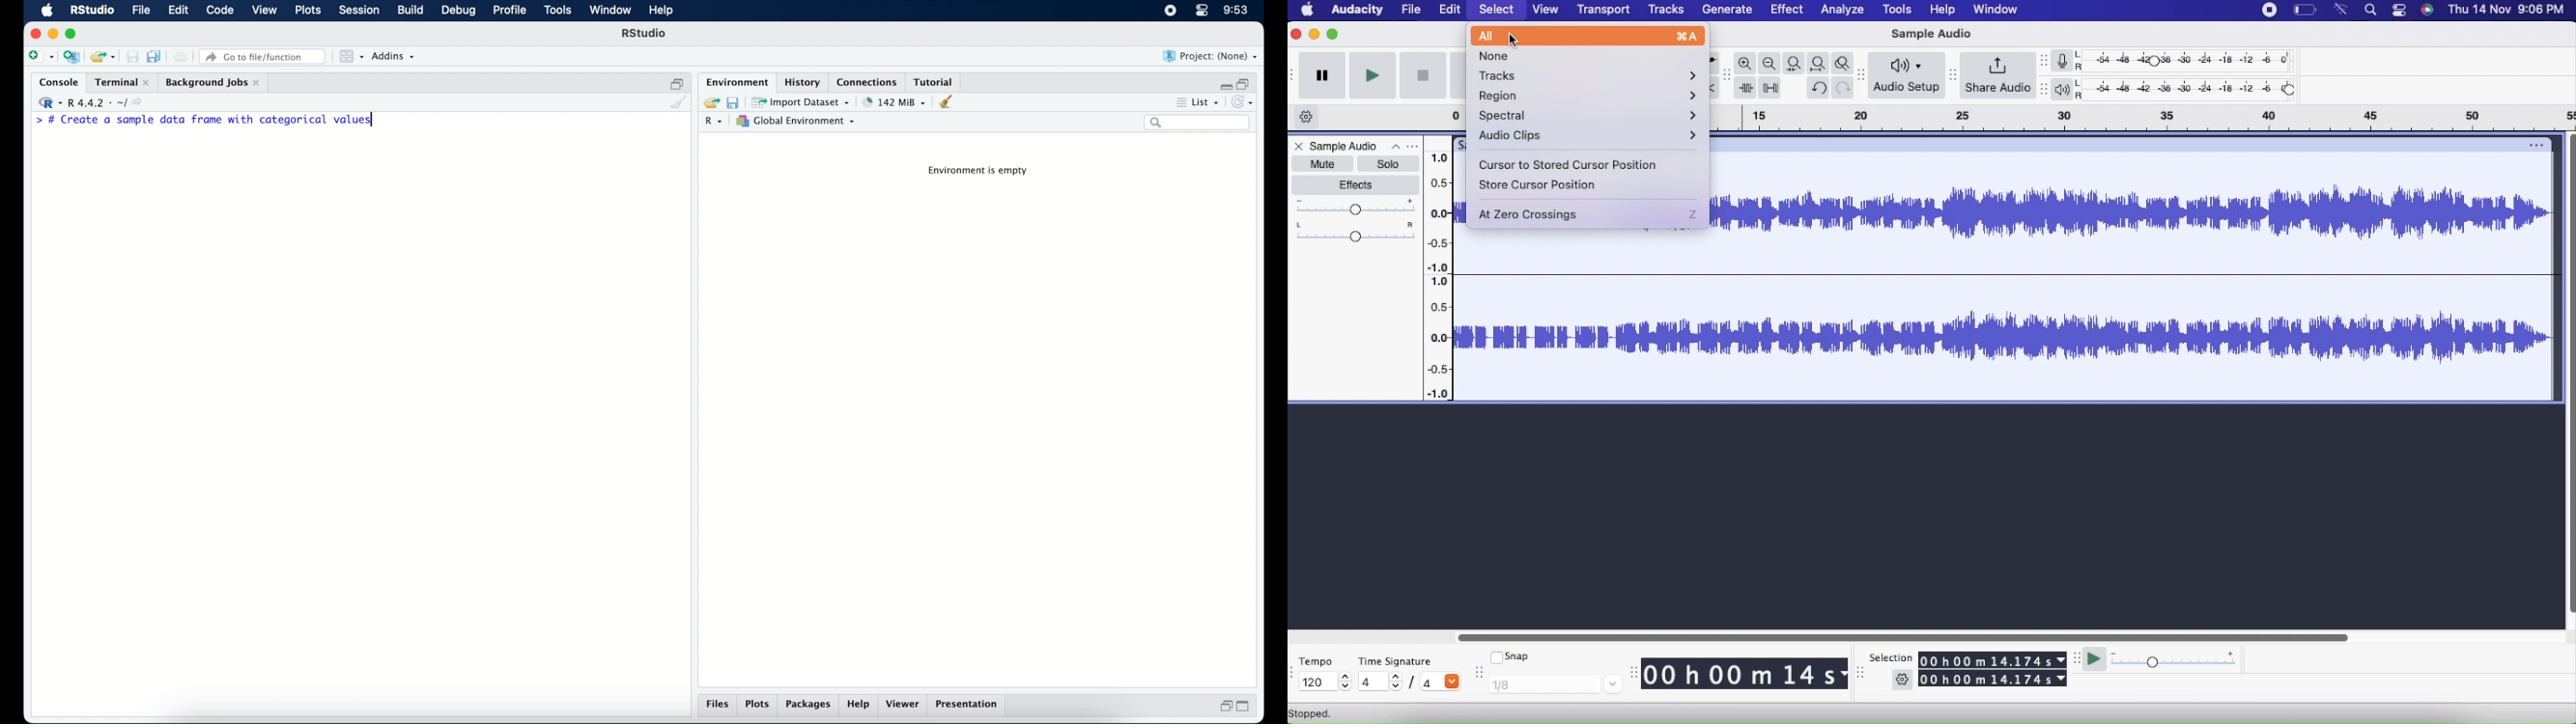 Image resolution: width=2576 pixels, height=728 pixels. What do you see at coordinates (181, 56) in the screenshot?
I see `print` at bounding box center [181, 56].